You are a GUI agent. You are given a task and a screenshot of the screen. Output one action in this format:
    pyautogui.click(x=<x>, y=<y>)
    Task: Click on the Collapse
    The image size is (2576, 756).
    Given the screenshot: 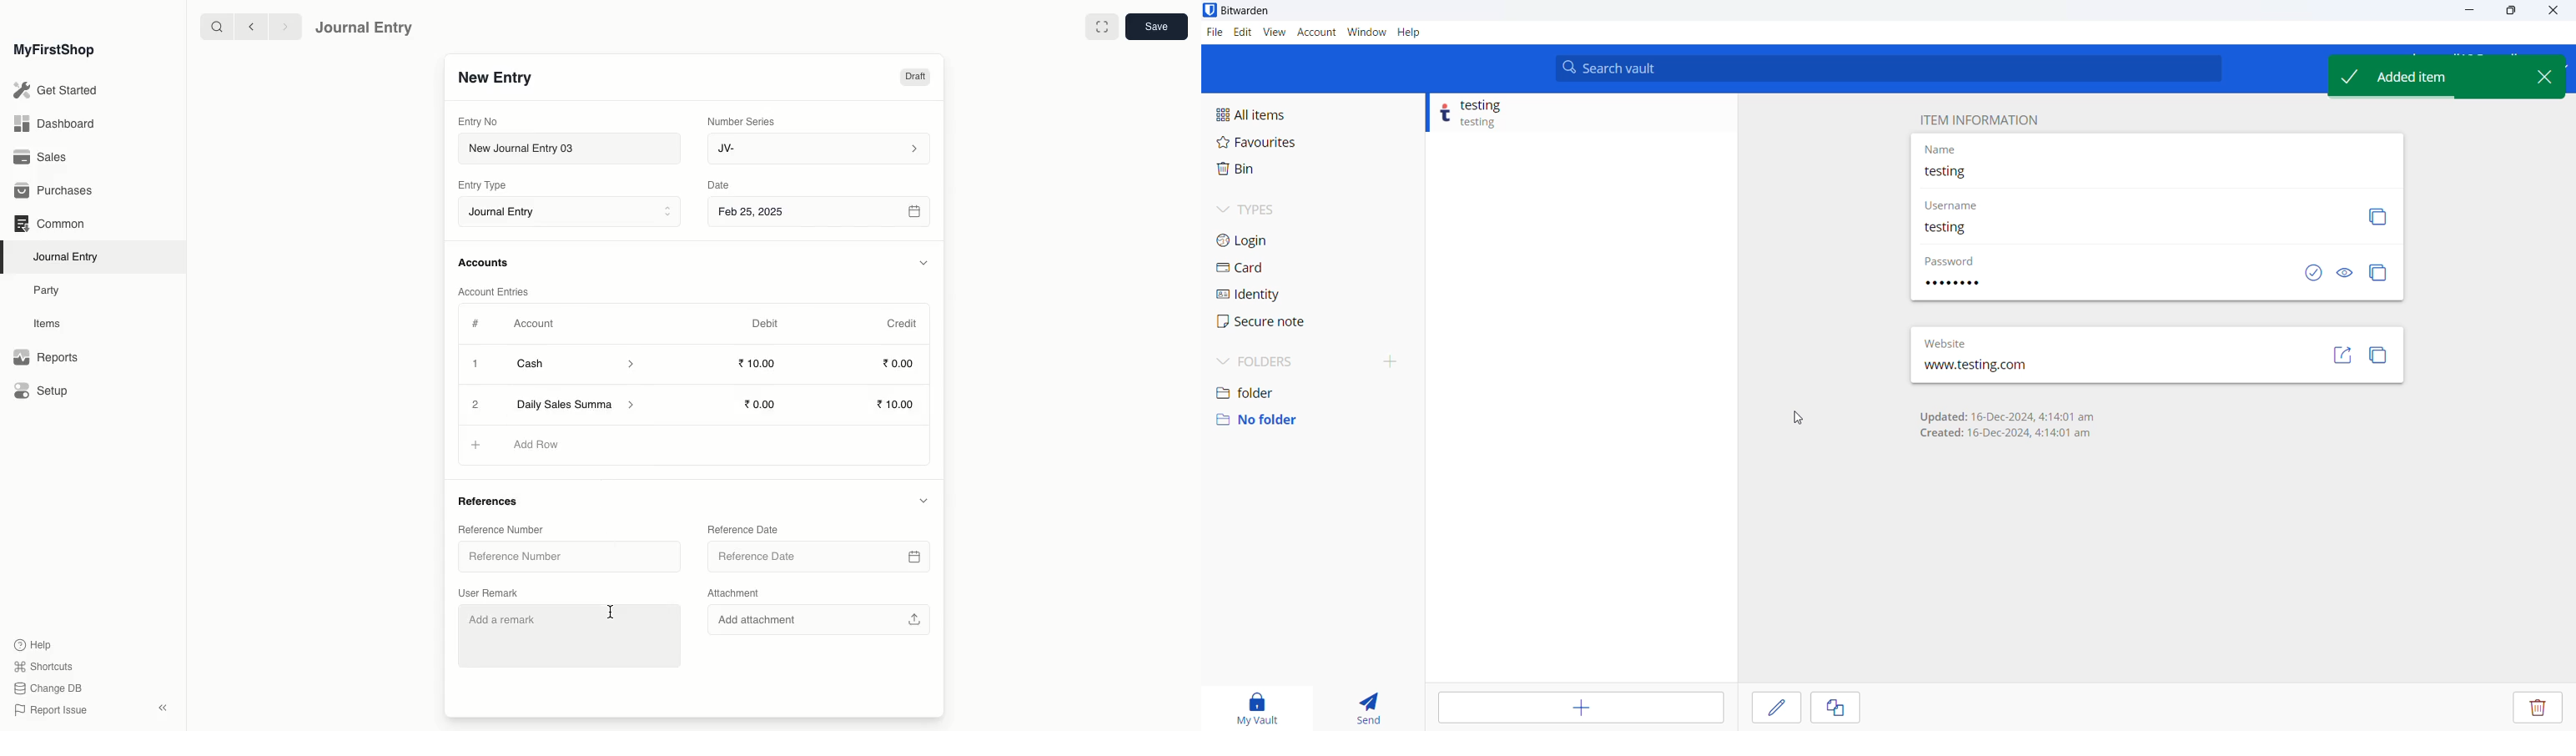 What is the action you would take?
    pyautogui.click(x=163, y=708)
    